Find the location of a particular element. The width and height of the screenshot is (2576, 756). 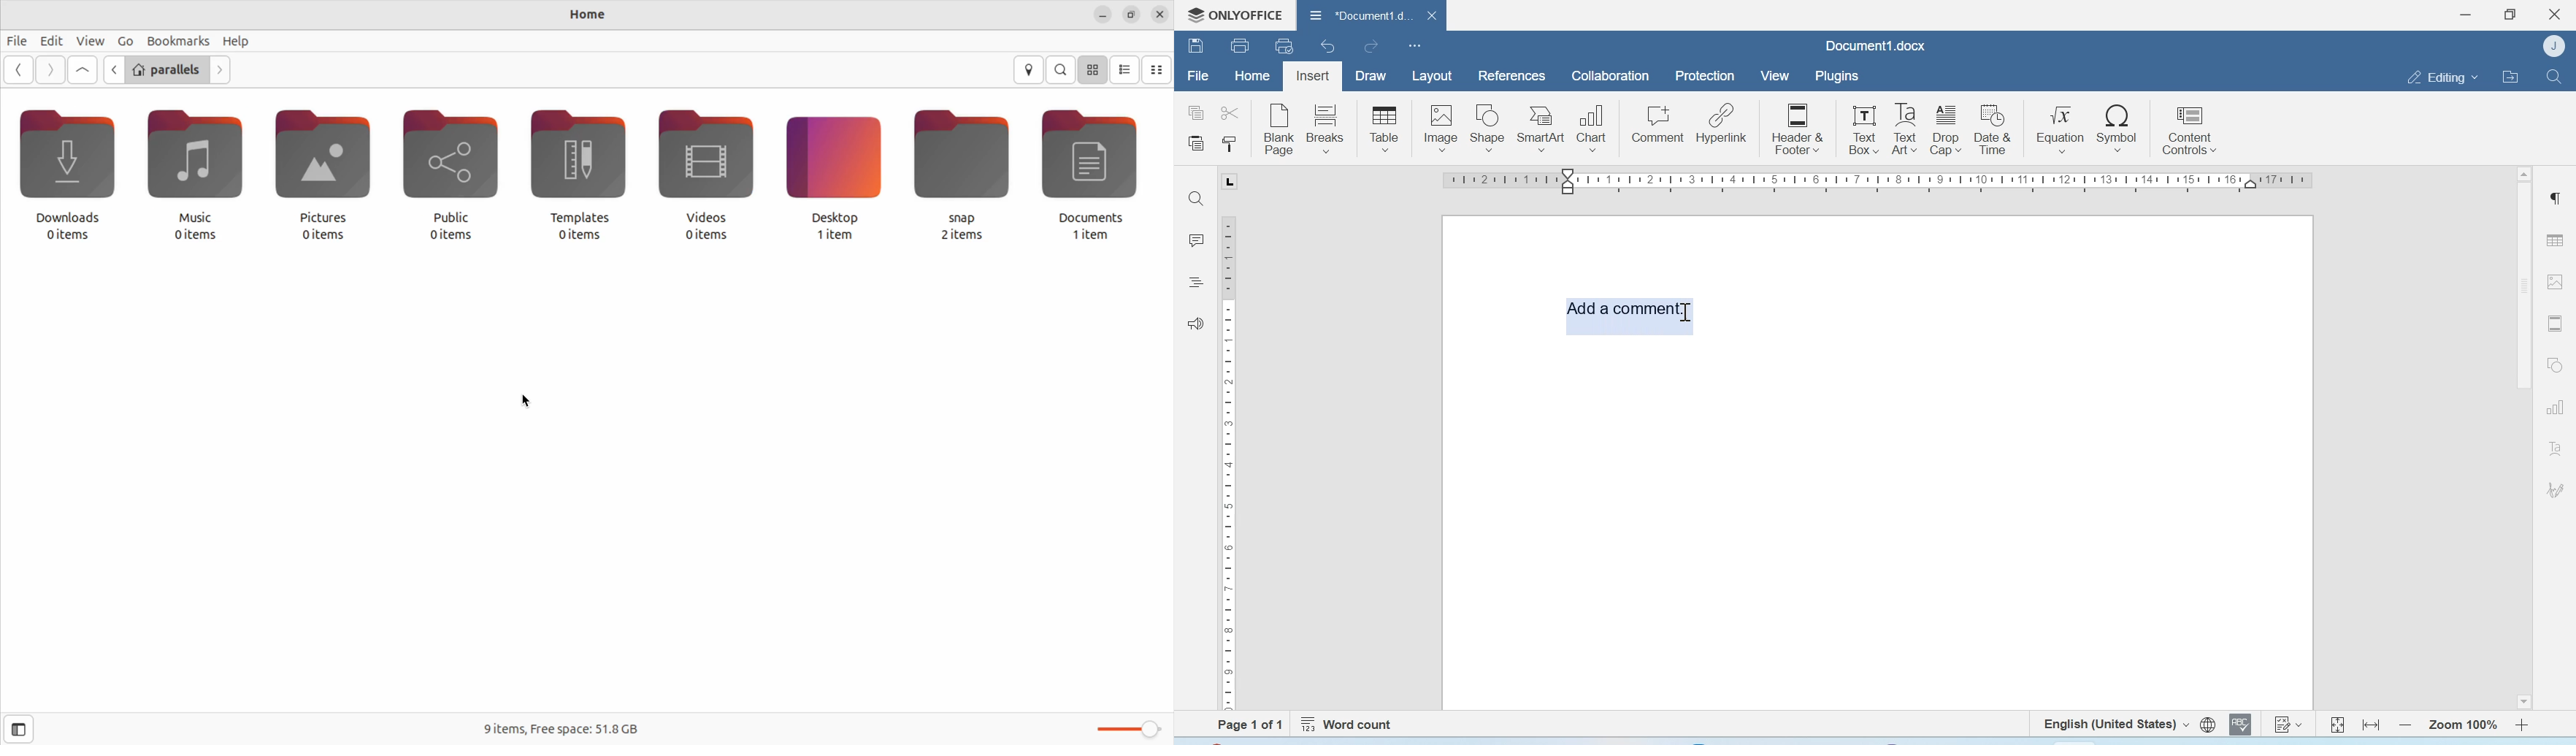

Open file location is located at coordinates (2510, 76).